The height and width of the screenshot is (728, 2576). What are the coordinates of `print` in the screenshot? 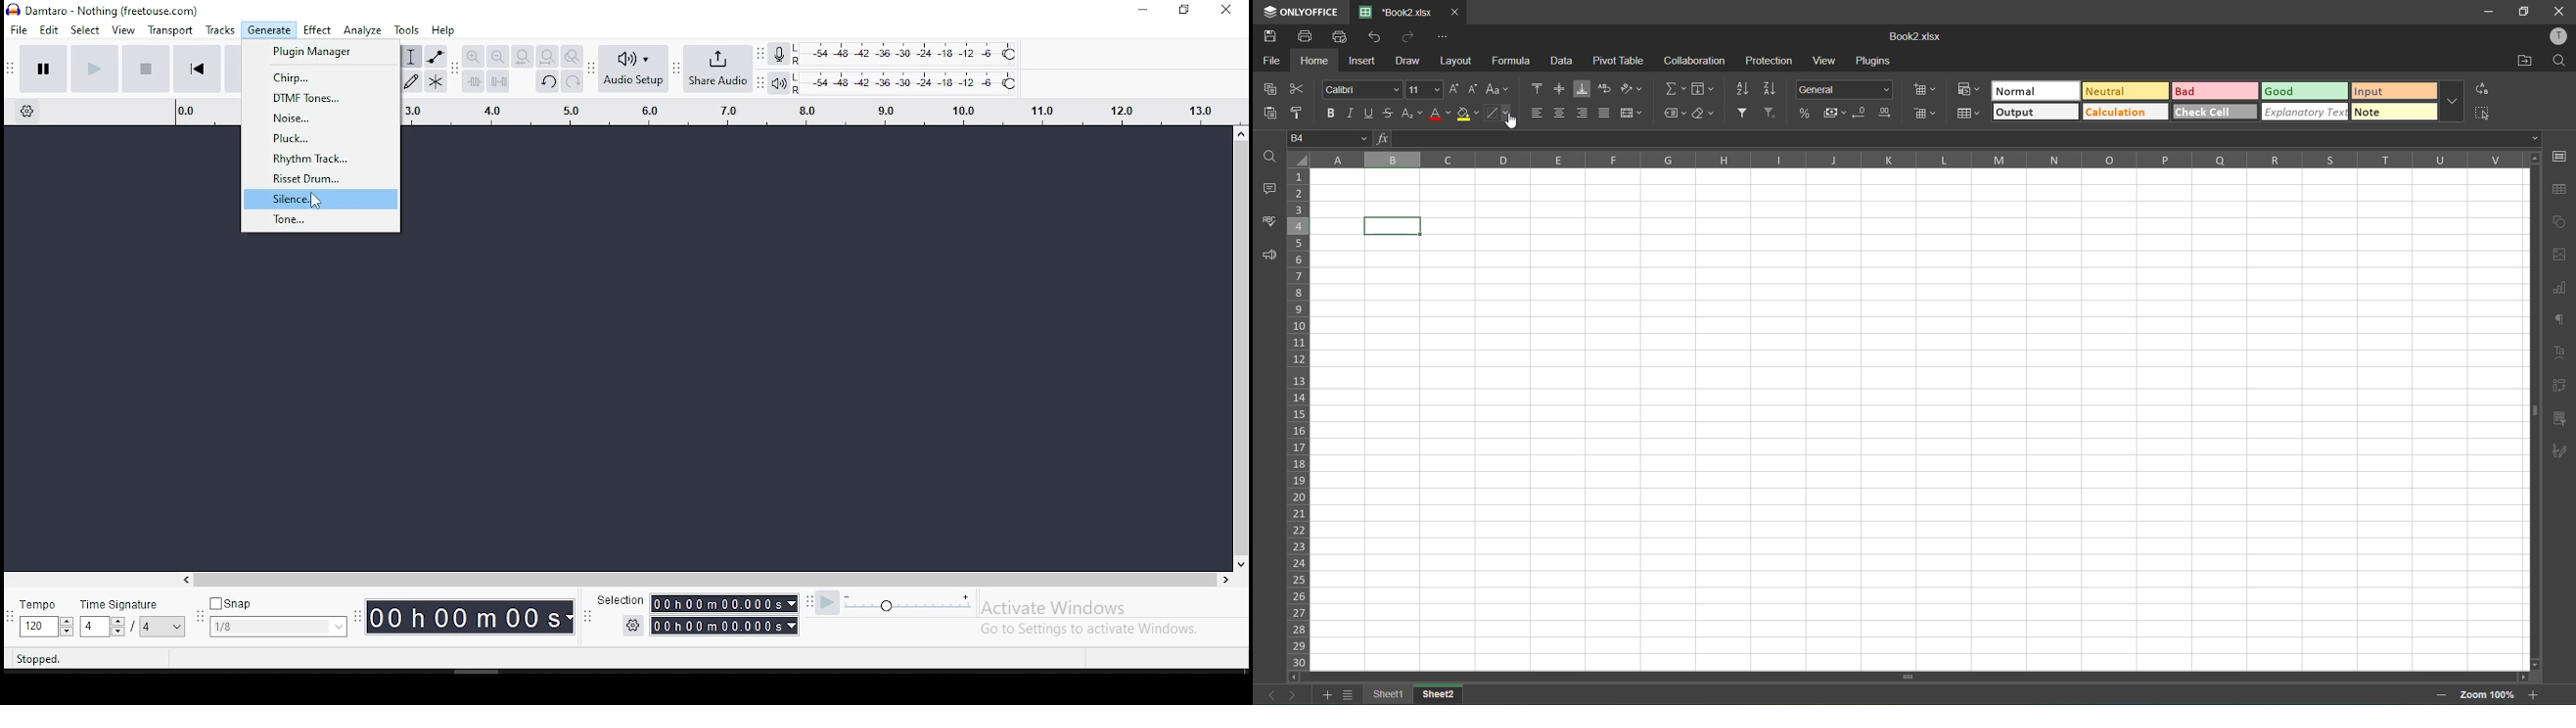 It's located at (1306, 38).